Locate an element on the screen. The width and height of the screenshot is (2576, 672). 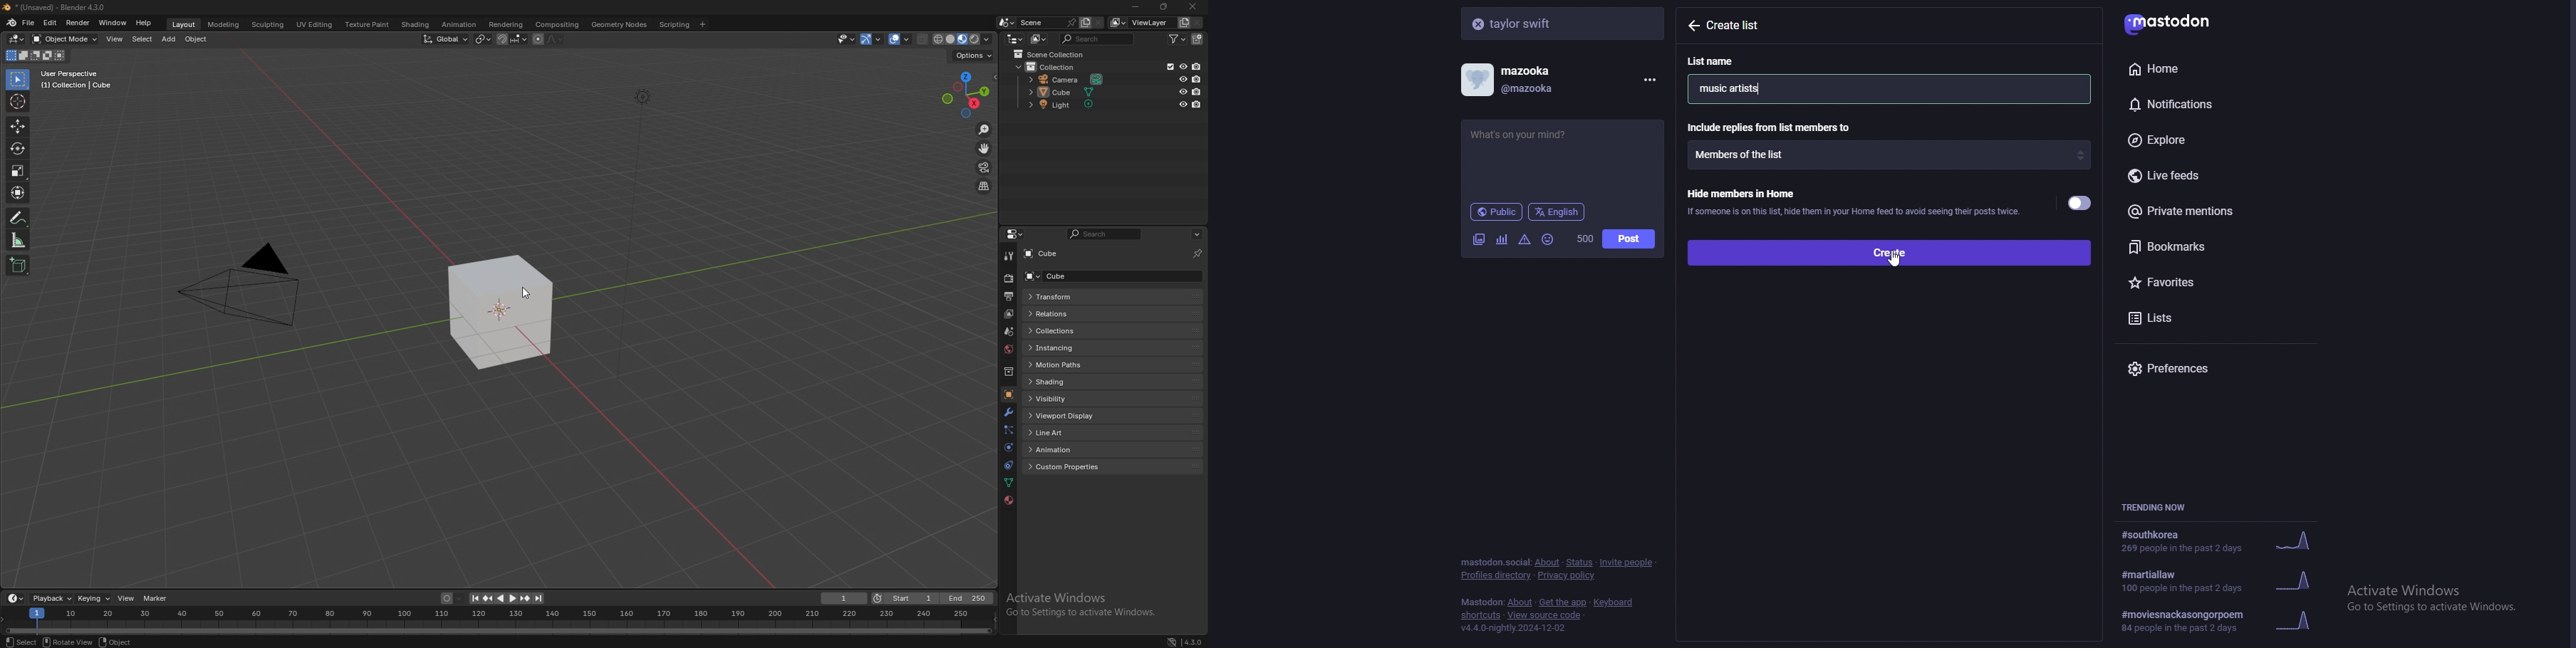
search bar is located at coordinates (1564, 23).